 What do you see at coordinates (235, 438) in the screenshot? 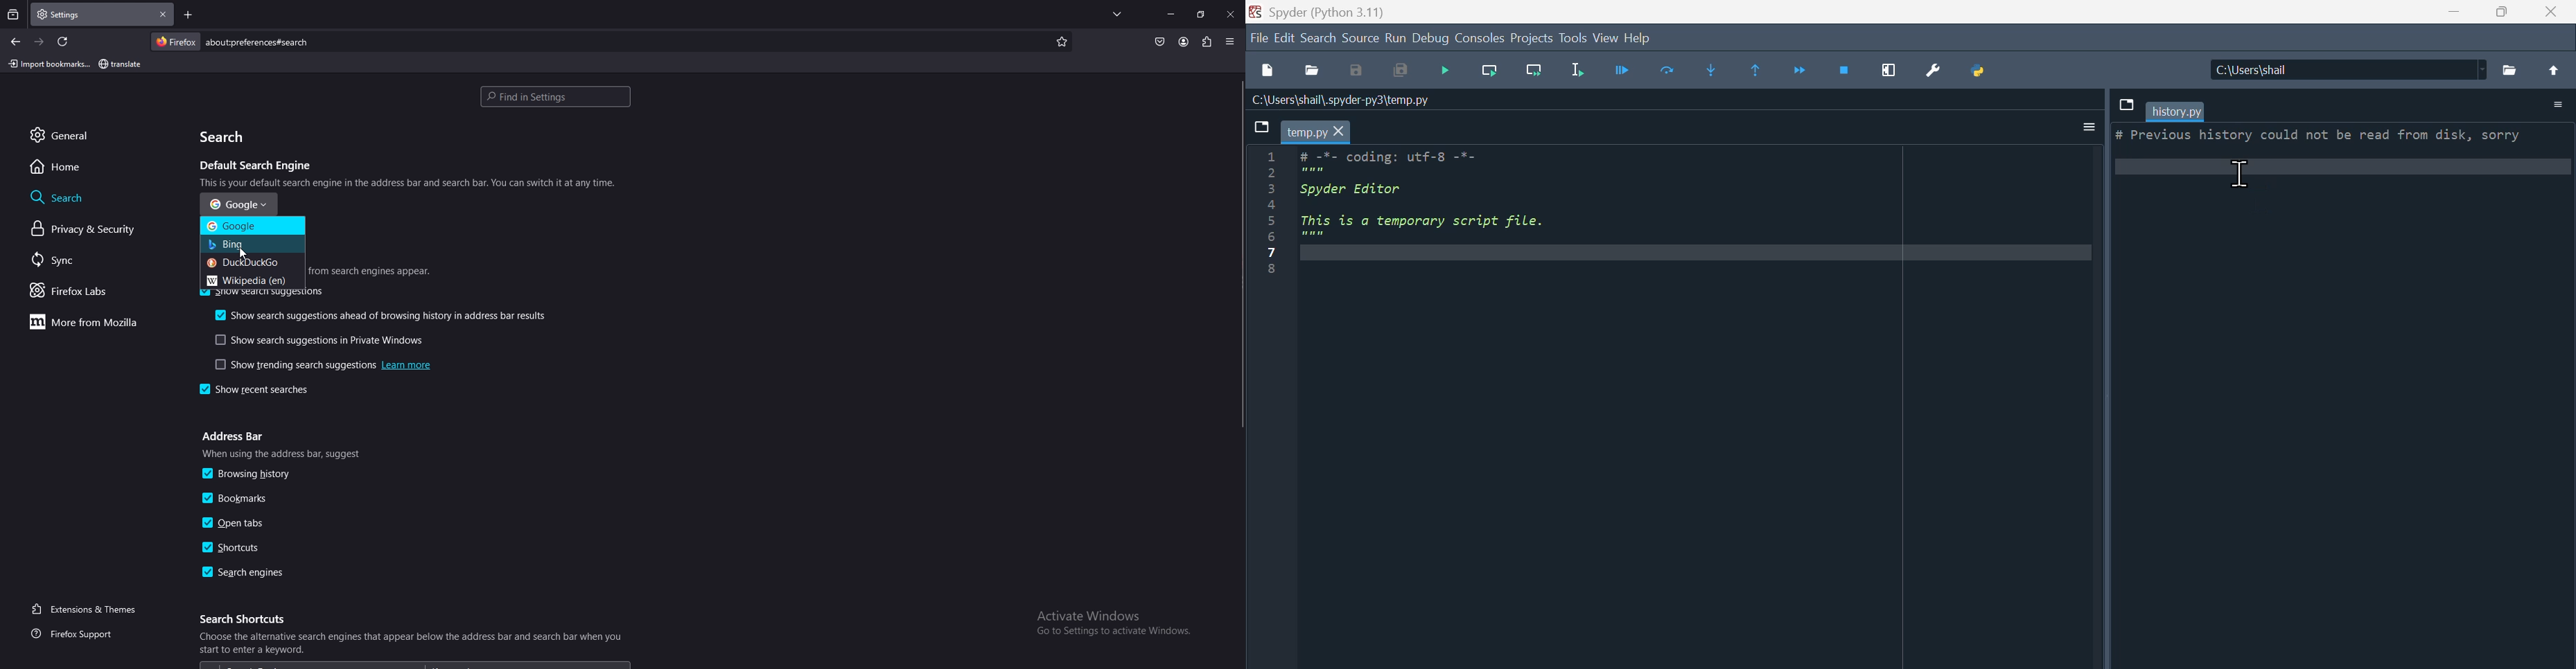
I see `address bar` at bounding box center [235, 438].